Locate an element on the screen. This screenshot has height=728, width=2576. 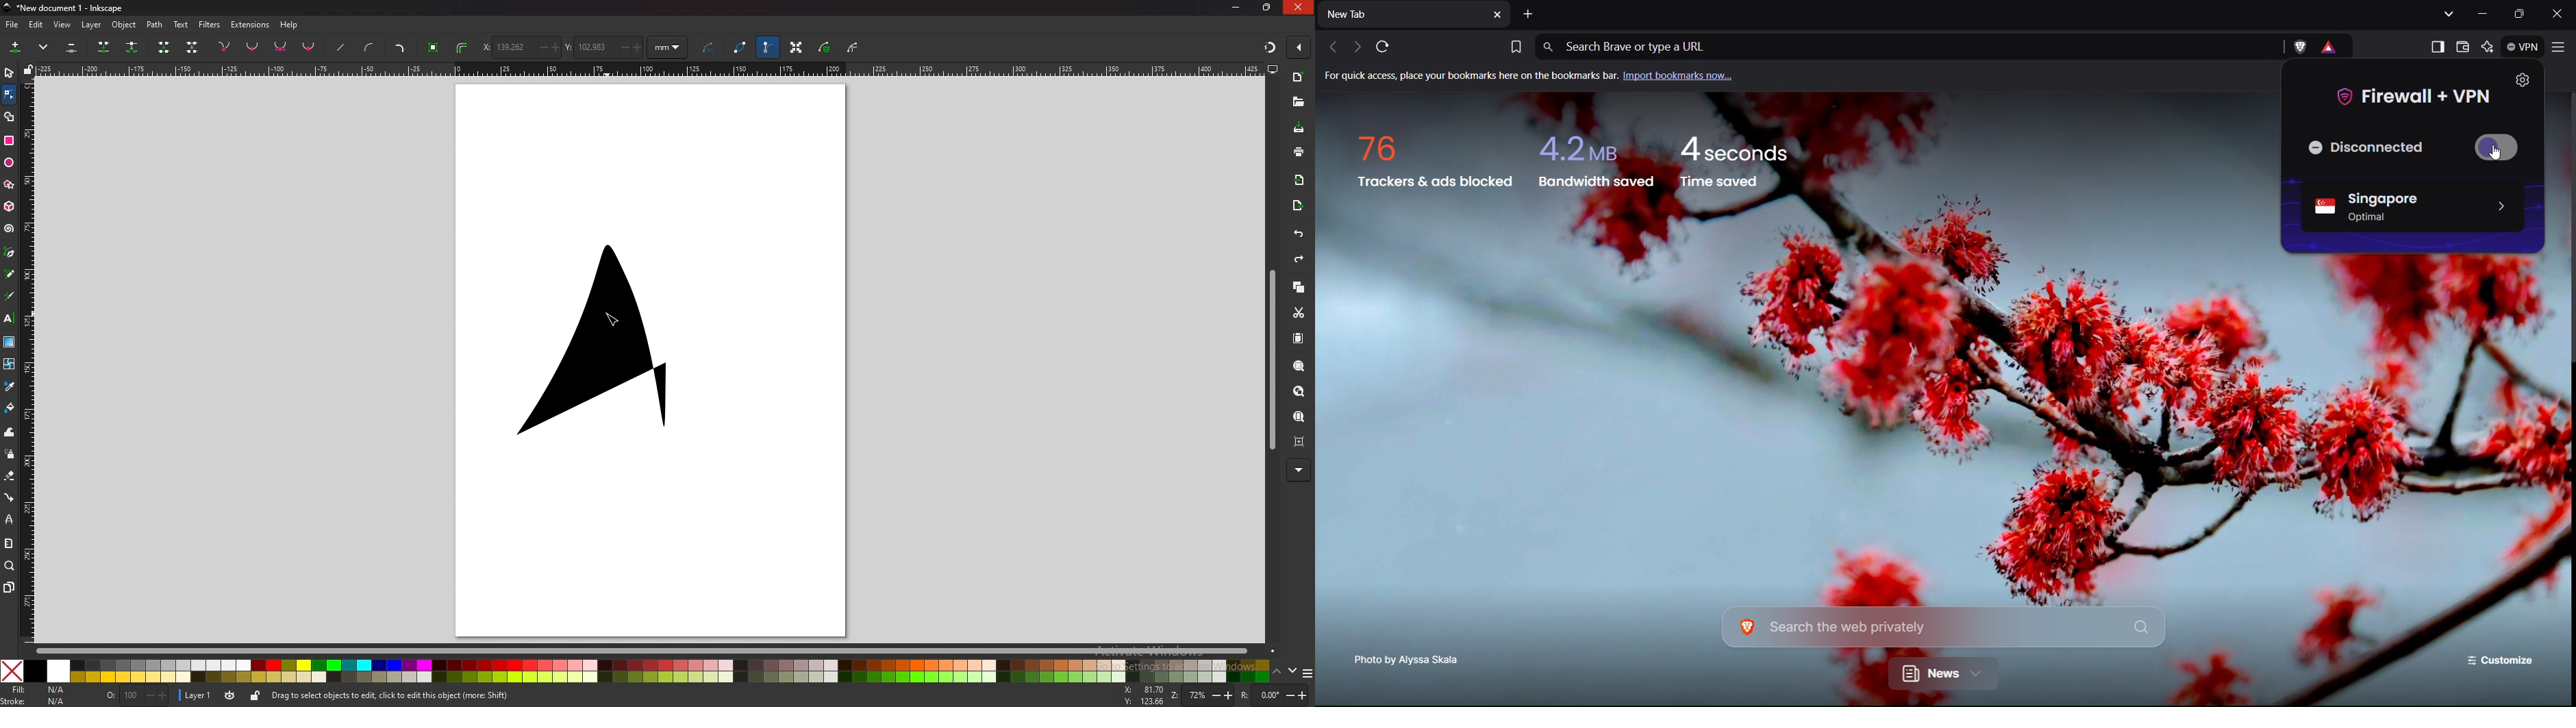
next path effect parameter is located at coordinates (710, 48).